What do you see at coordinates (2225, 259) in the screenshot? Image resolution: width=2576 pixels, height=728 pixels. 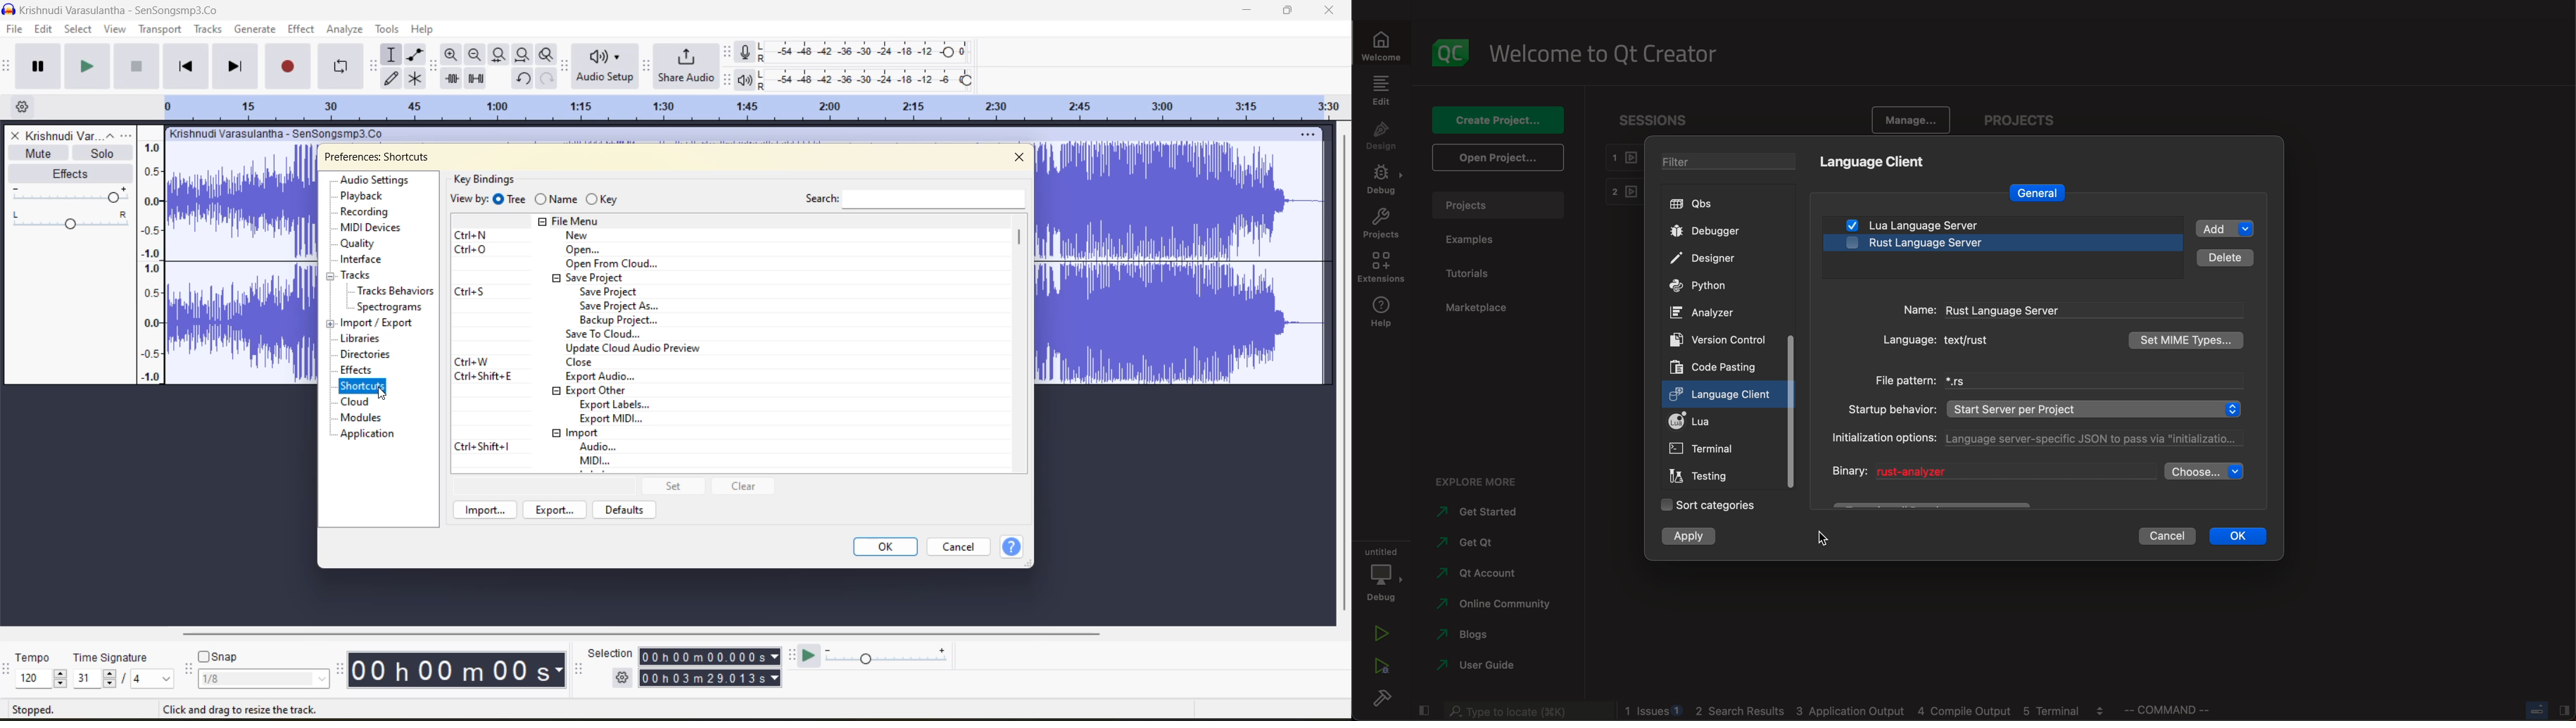 I see `details` at bounding box center [2225, 259].